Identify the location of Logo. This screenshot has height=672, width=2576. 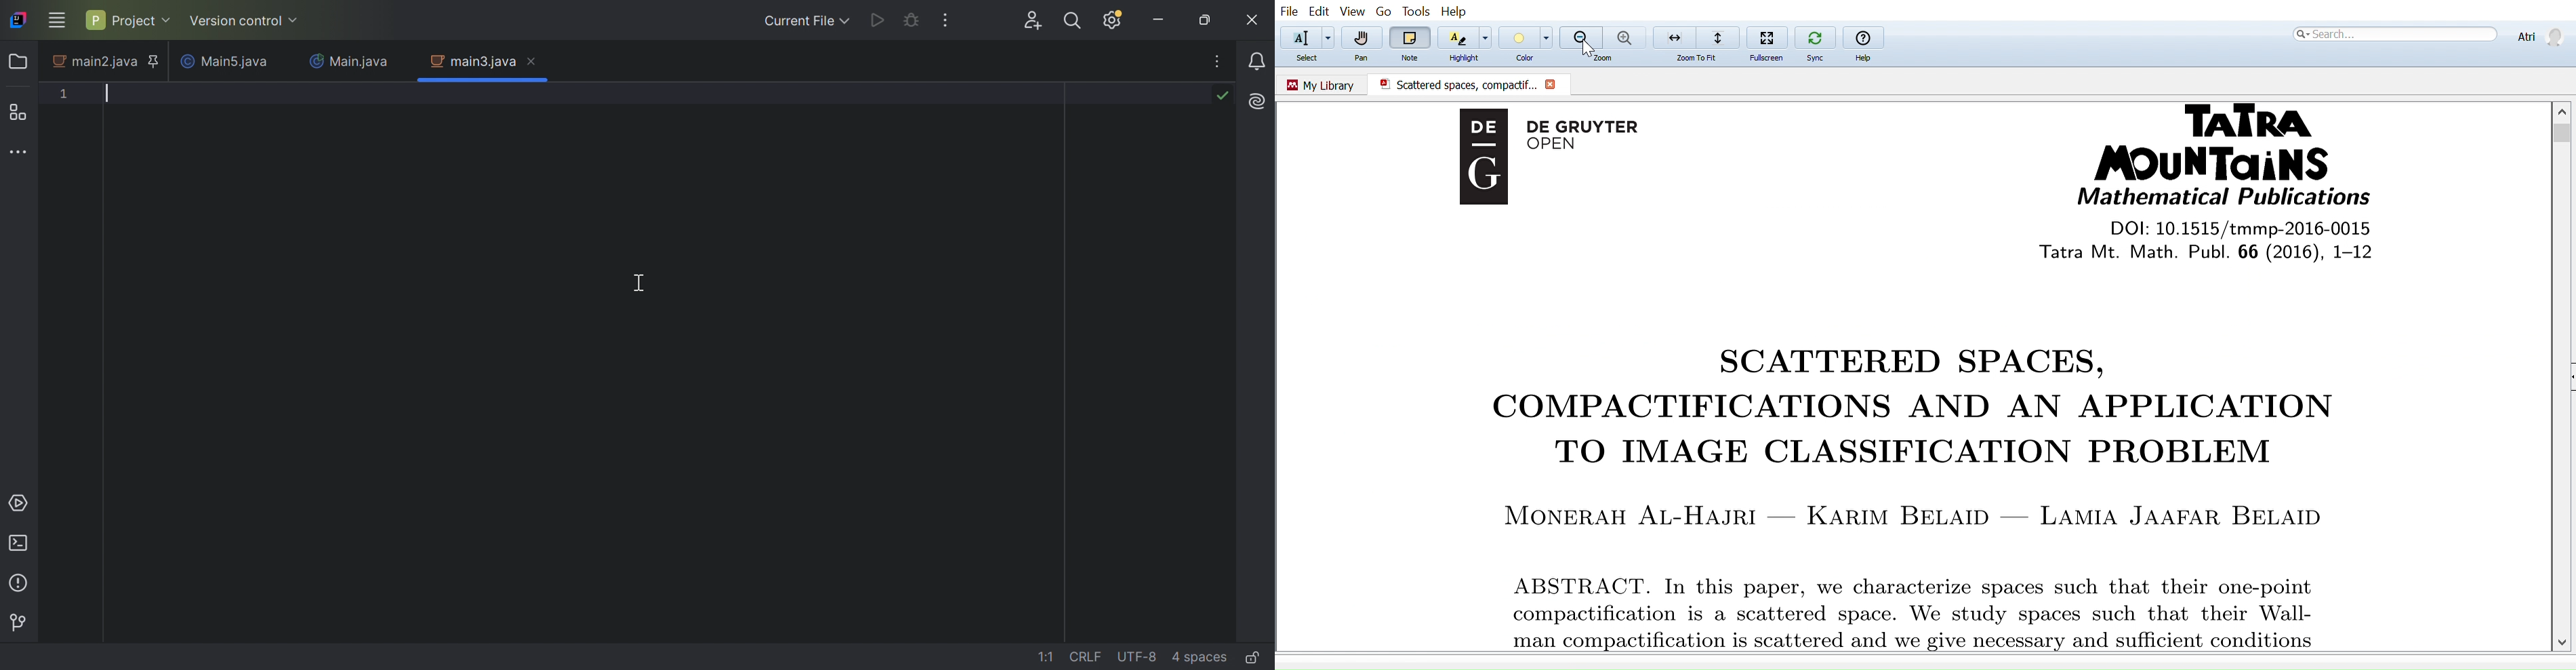
(1486, 157).